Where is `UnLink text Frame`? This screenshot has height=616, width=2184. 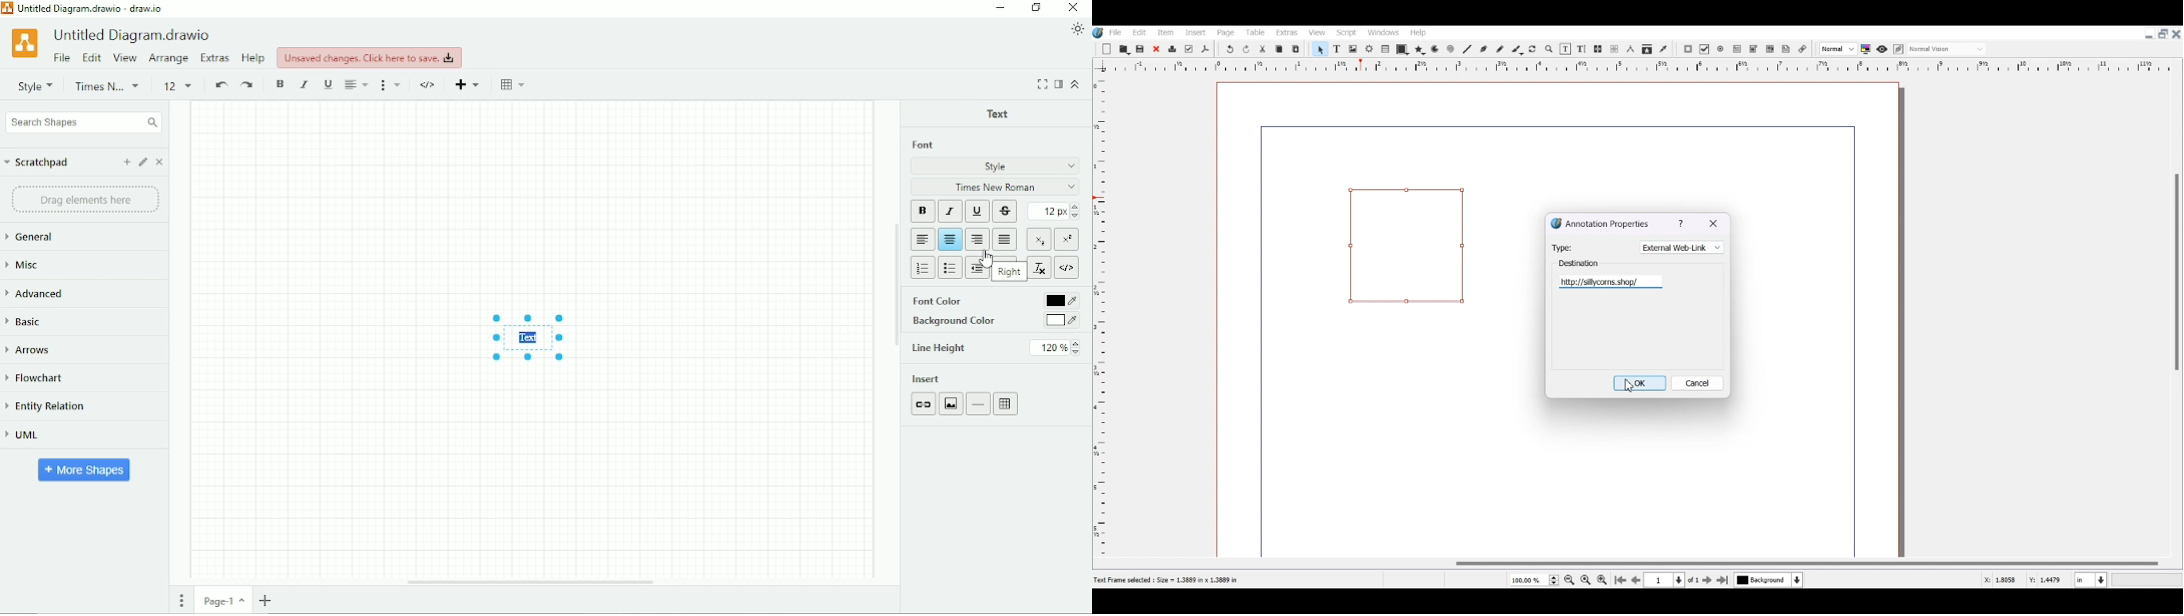
UnLink text Frame is located at coordinates (1615, 49).